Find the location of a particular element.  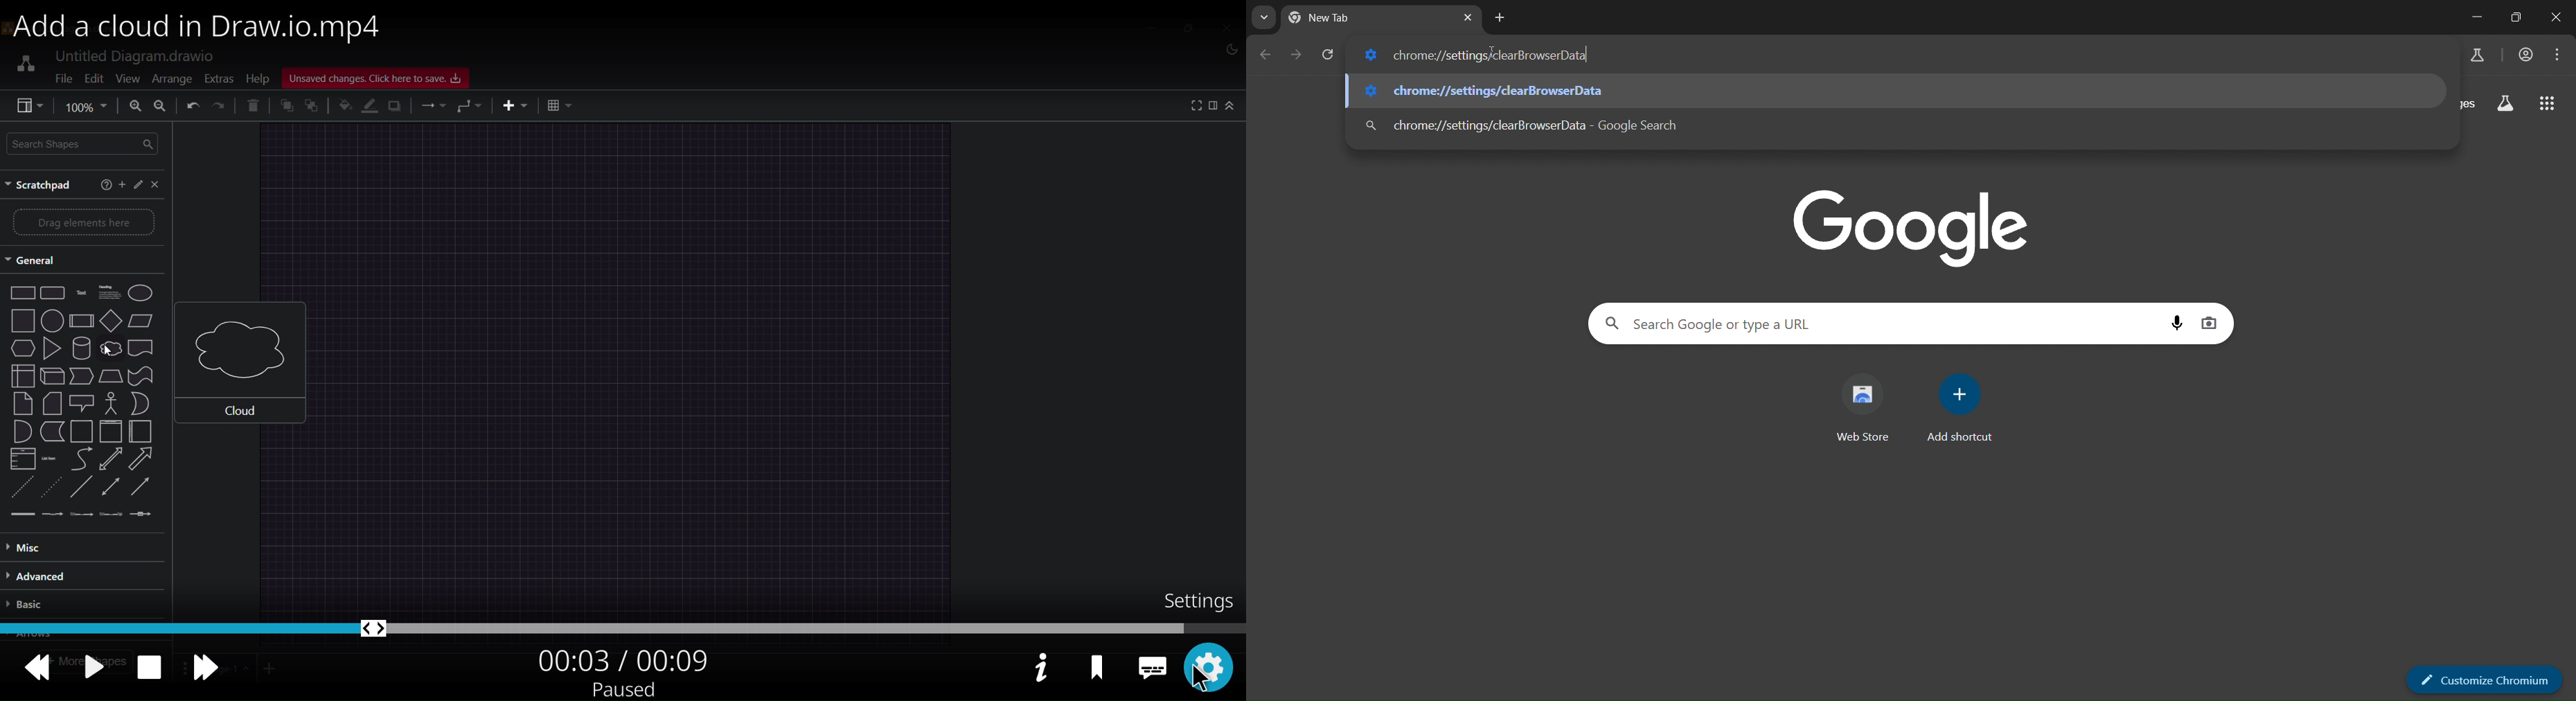

stop is located at coordinates (145, 667).